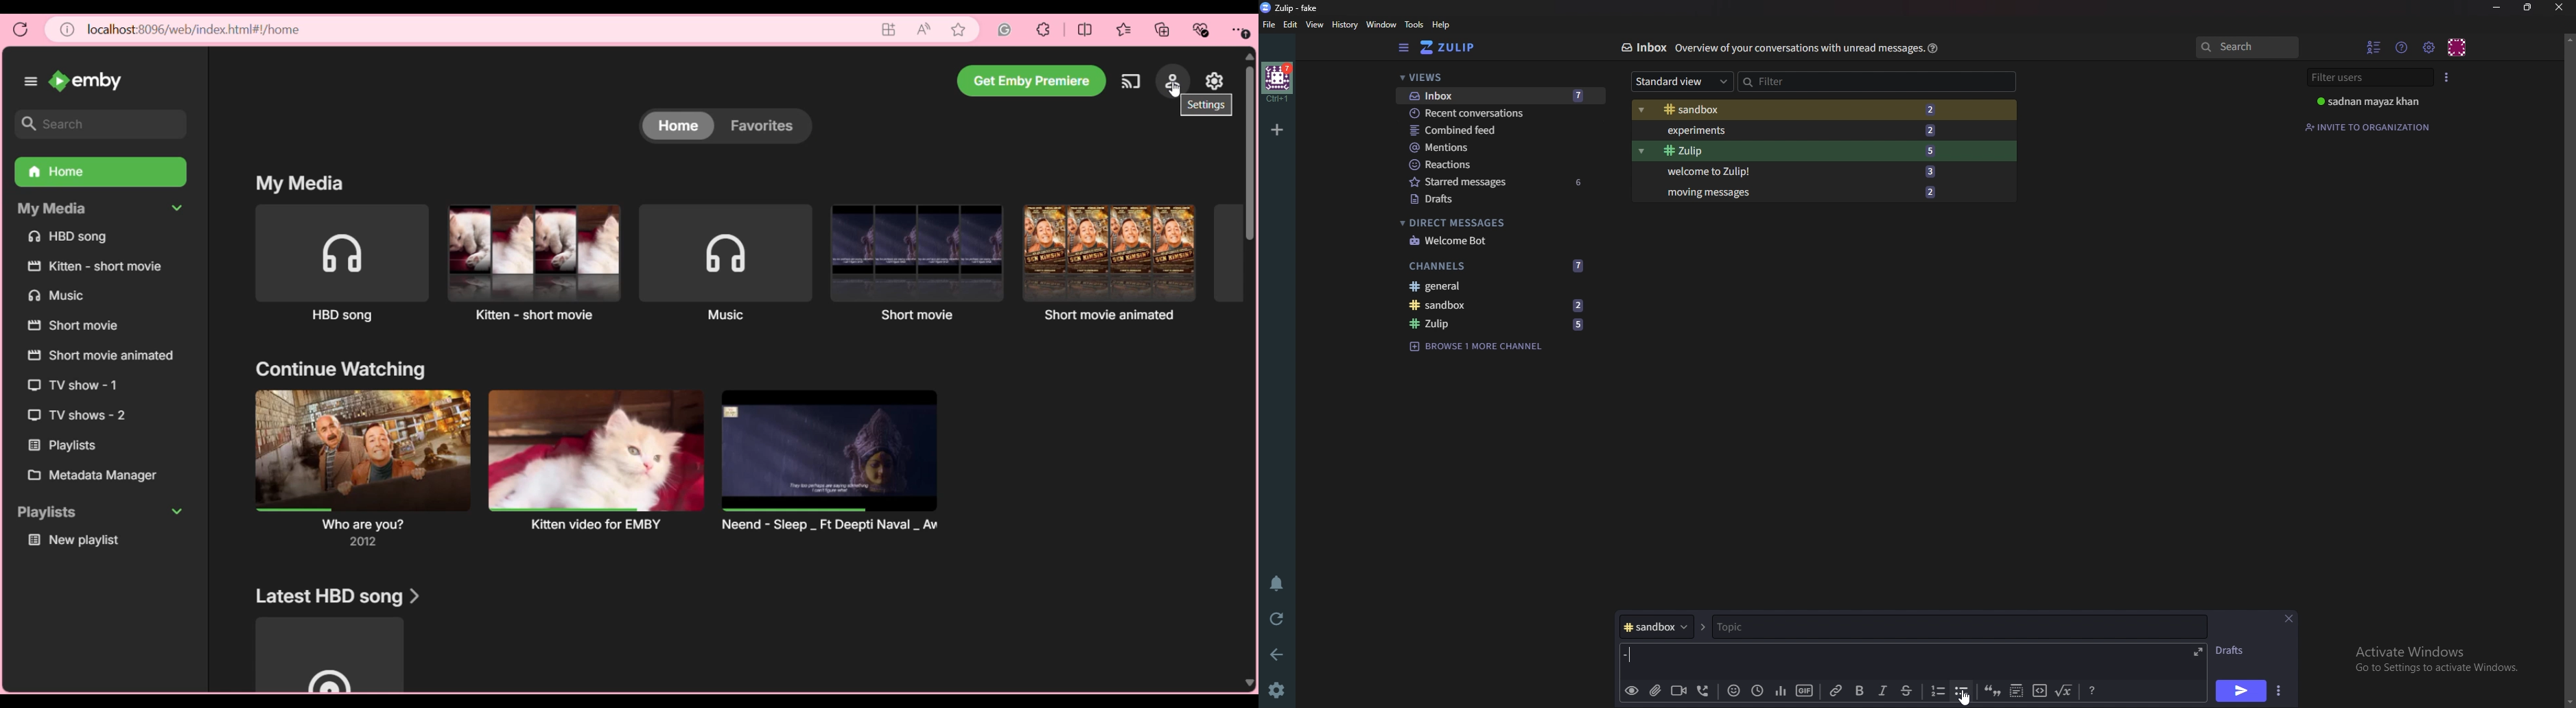  What do you see at coordinates (355, 469) in the screenshot?
I see `WHO ARE YOU?` at bounding box center [355, 469].